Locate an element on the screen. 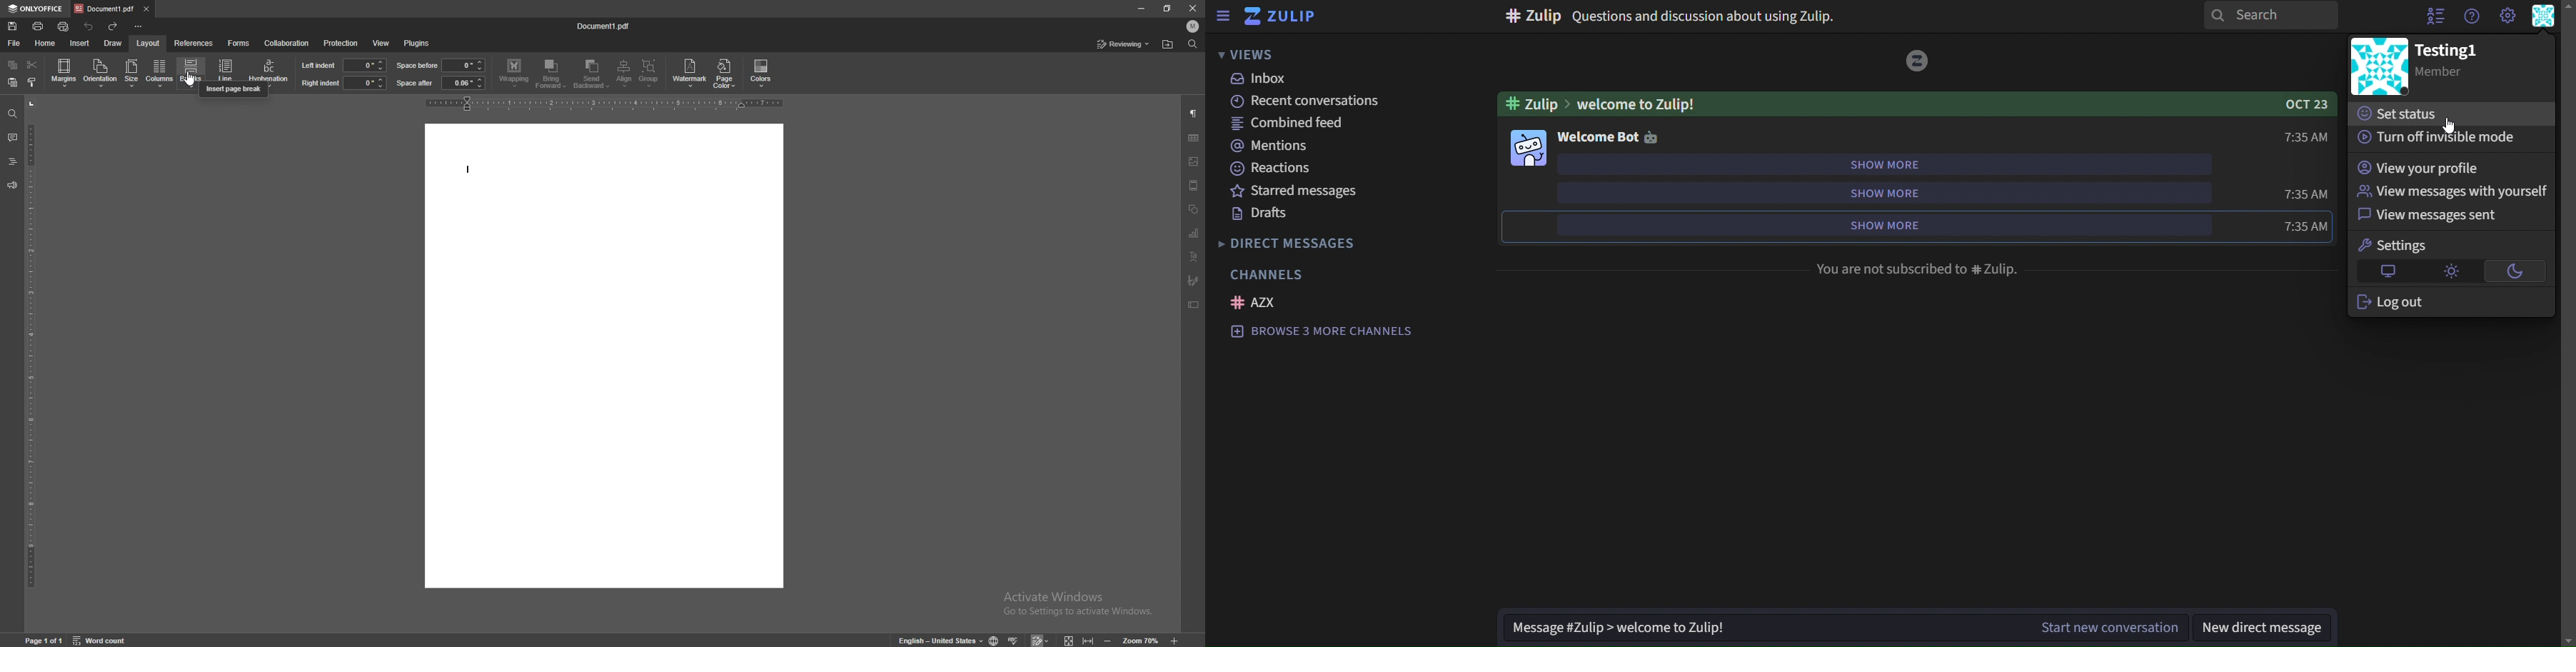 The image size is (2576, 672). OCT 23 is located at coordinates (2301, 103).